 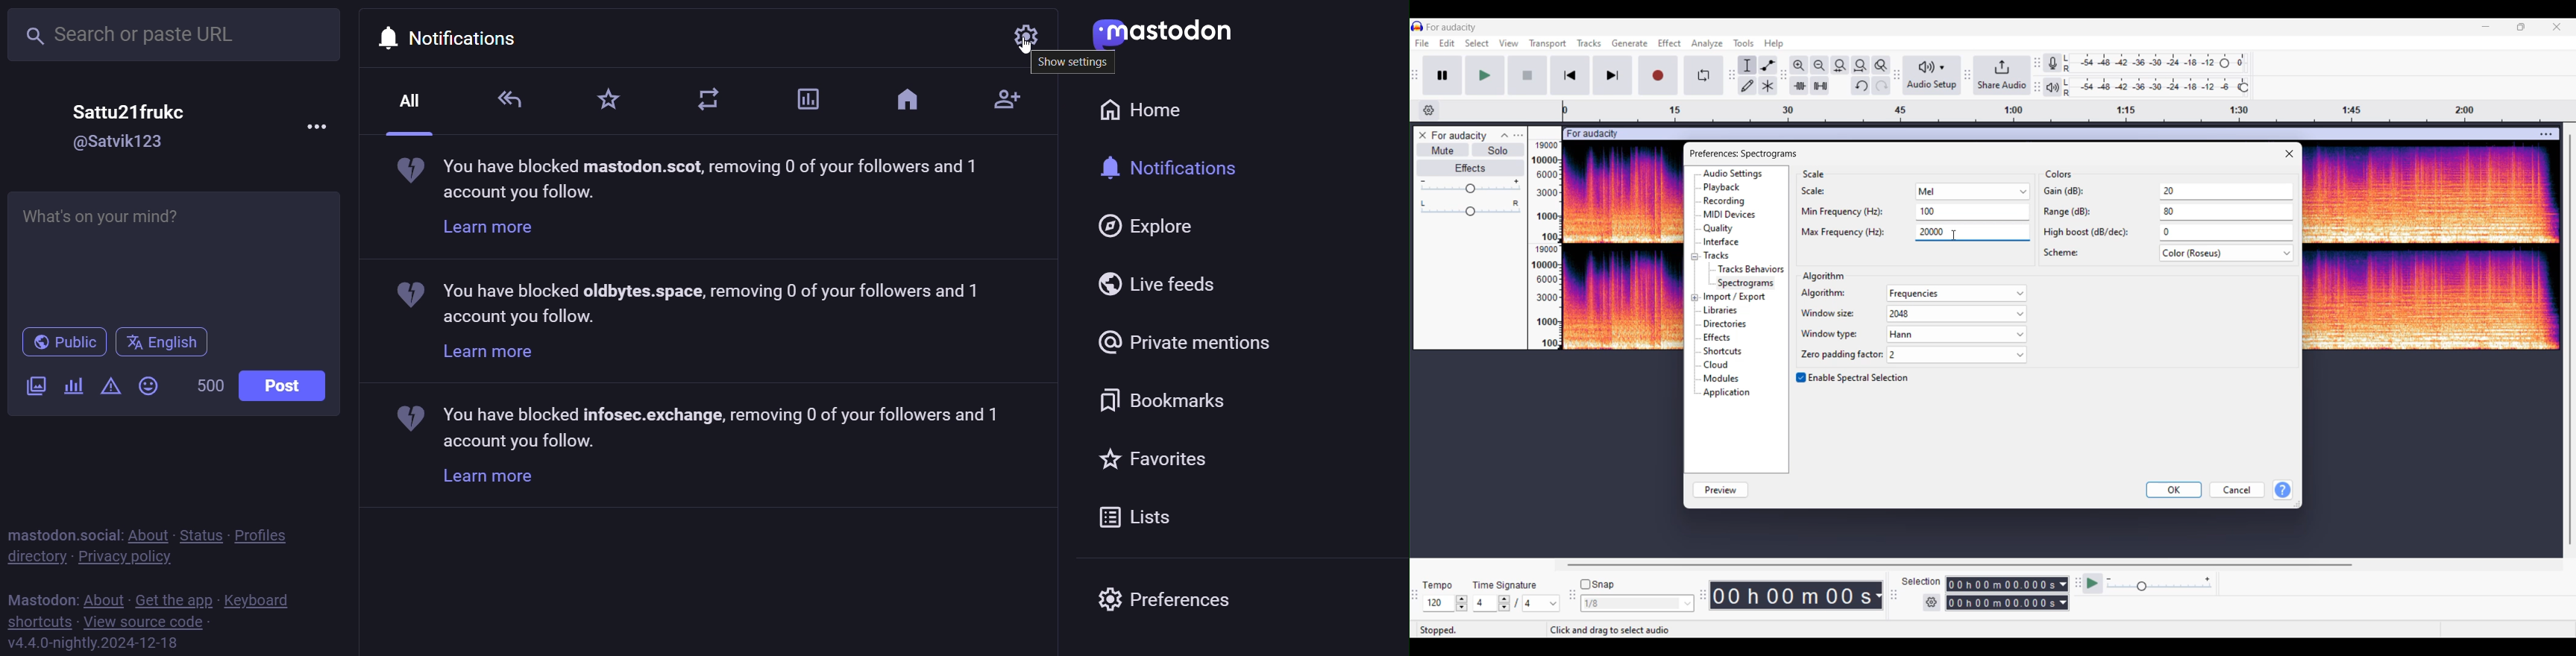 What do you see at coordinates (2053, 87) in the screenshot?
I see `Playback meter` at bounding box center [2053, 87].